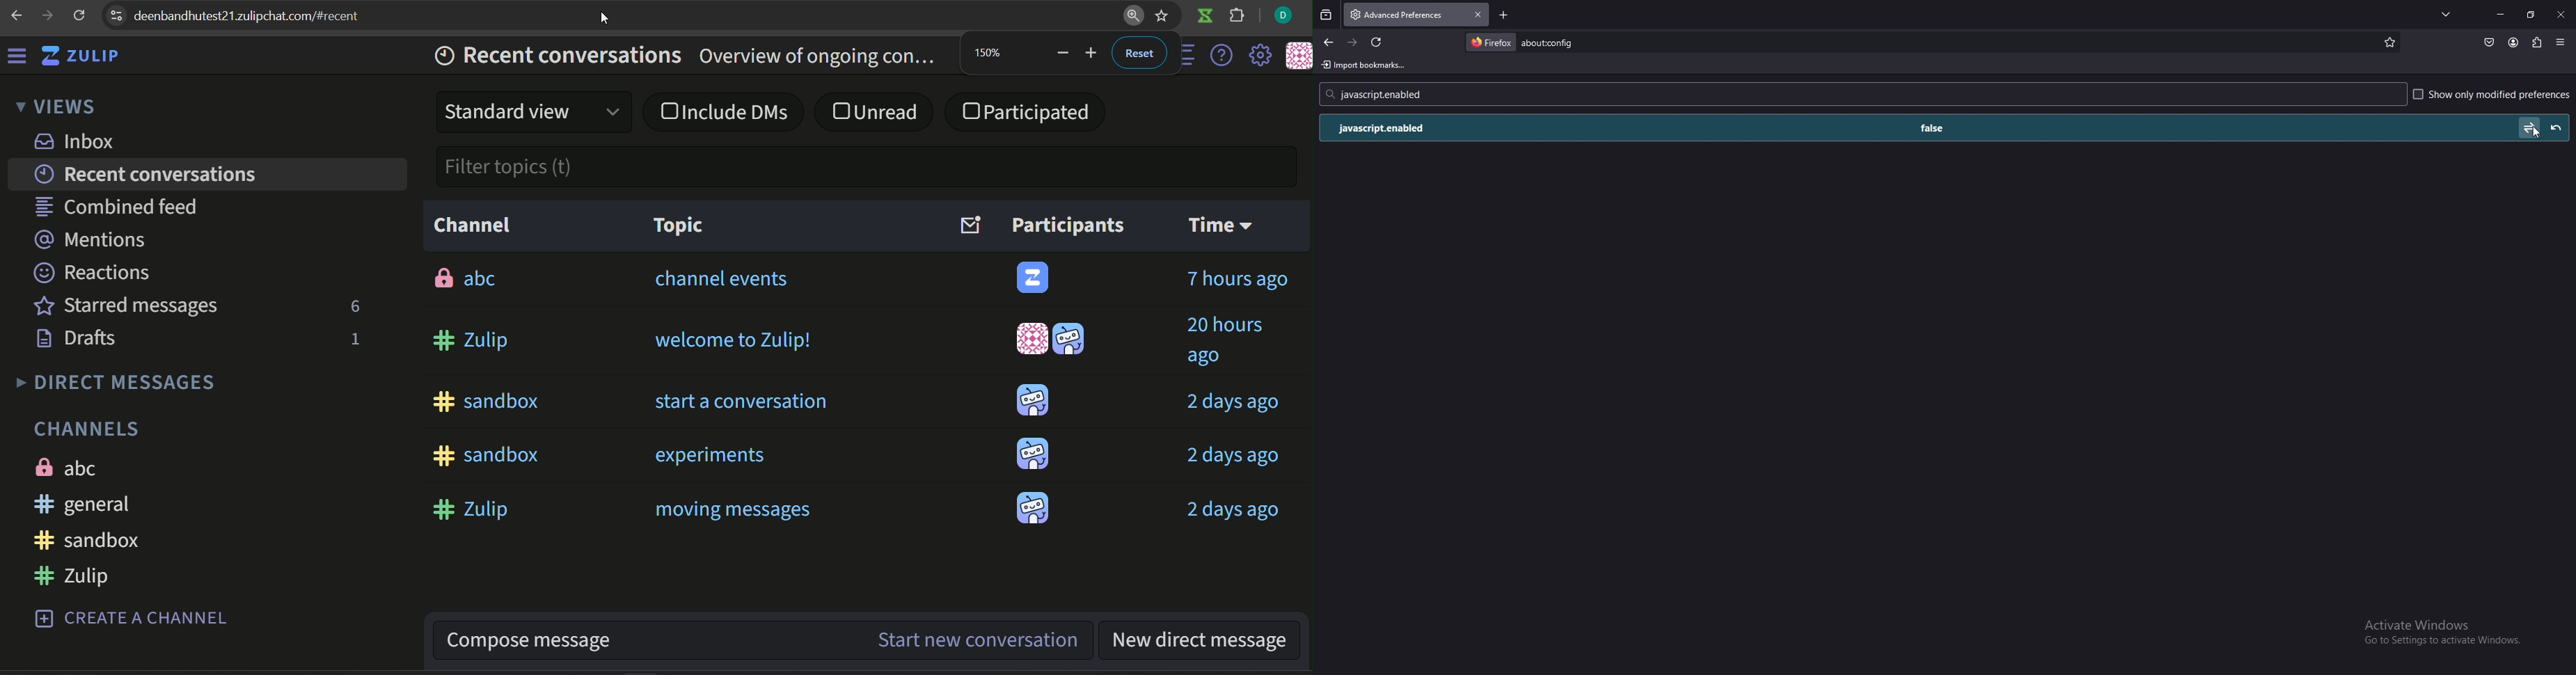 The image size is (2576, 700). I want to click on icon, so click(1034, 278).